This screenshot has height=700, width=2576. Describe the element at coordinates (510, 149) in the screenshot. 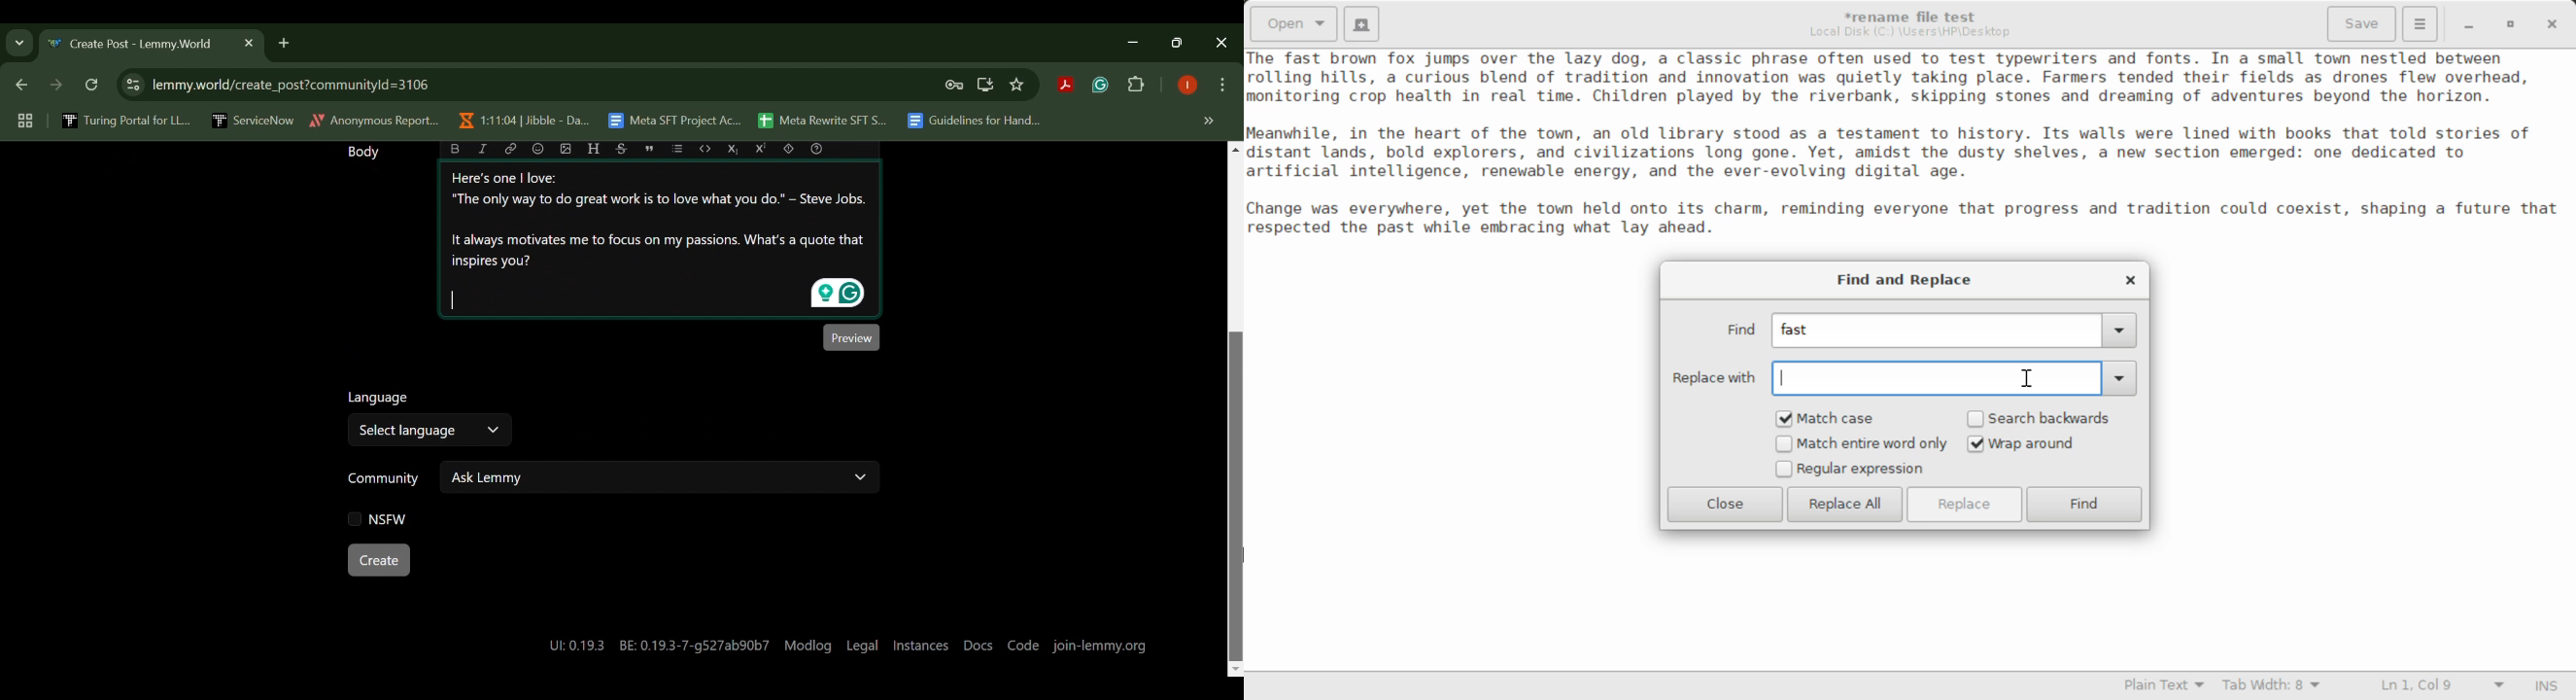

I see `link` at that location.